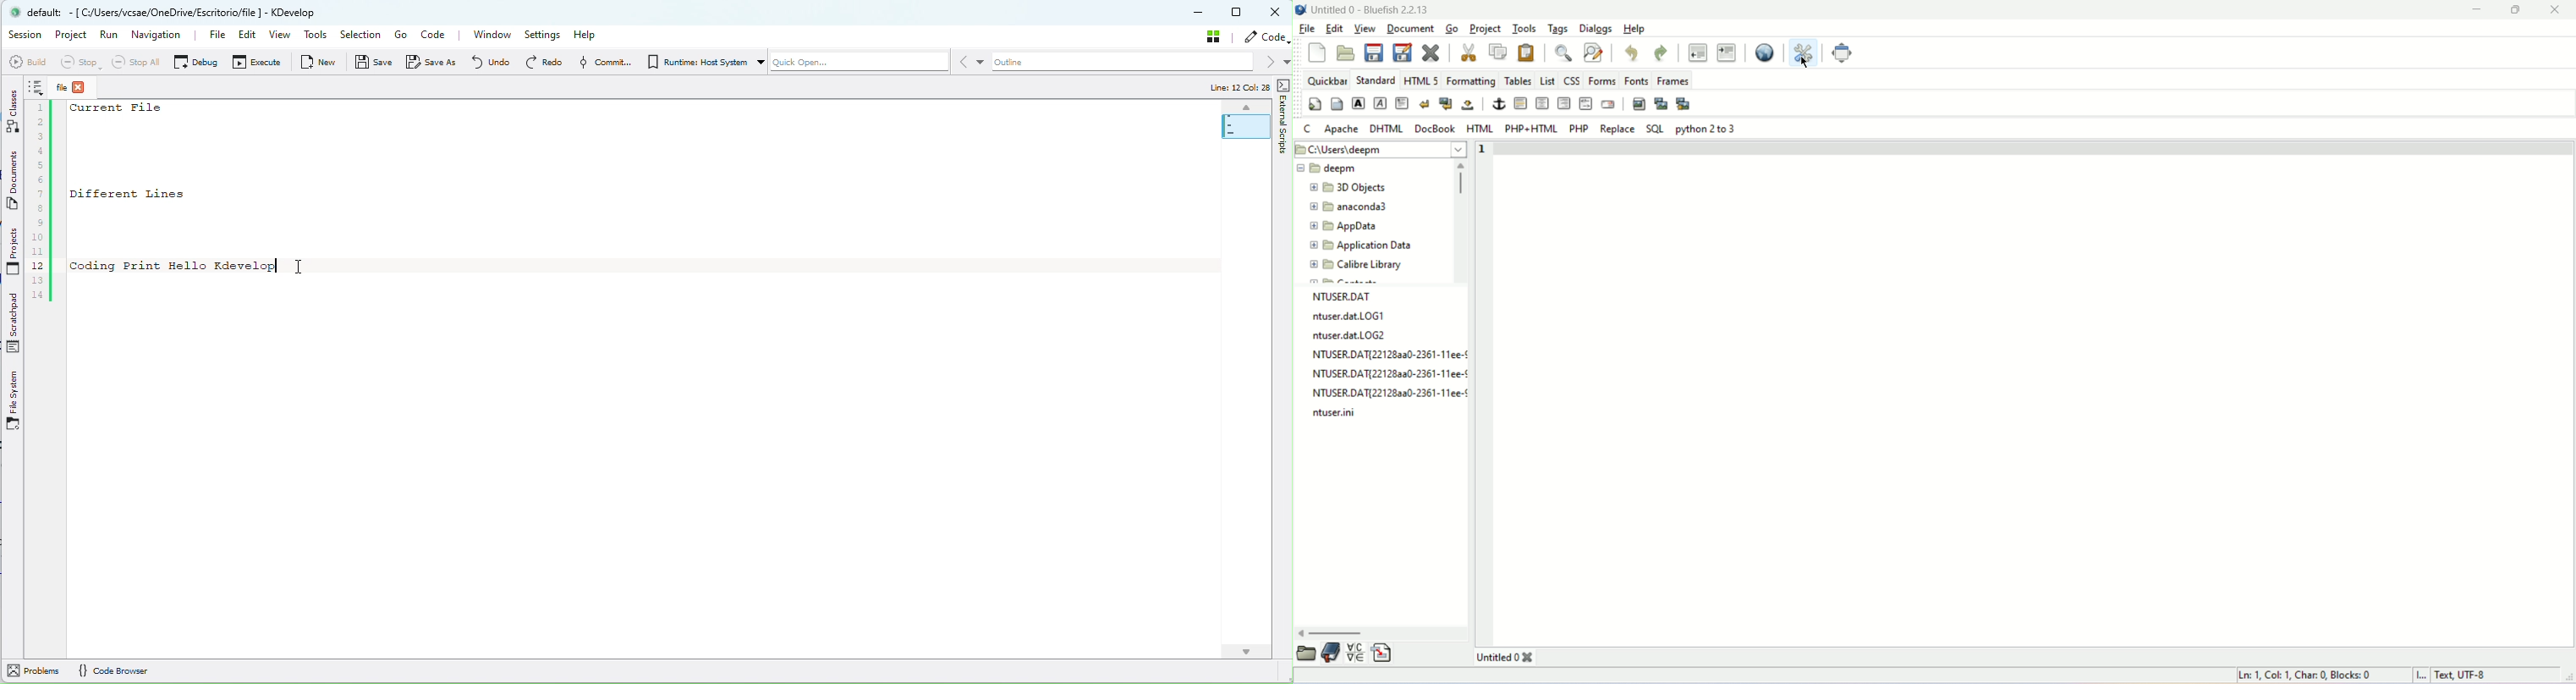 This screenshot has width=2576, height=700. What do you see at coordinates (151, 193) in the screenshot?
I see `Different Lines` at bounding box center [151, 193].